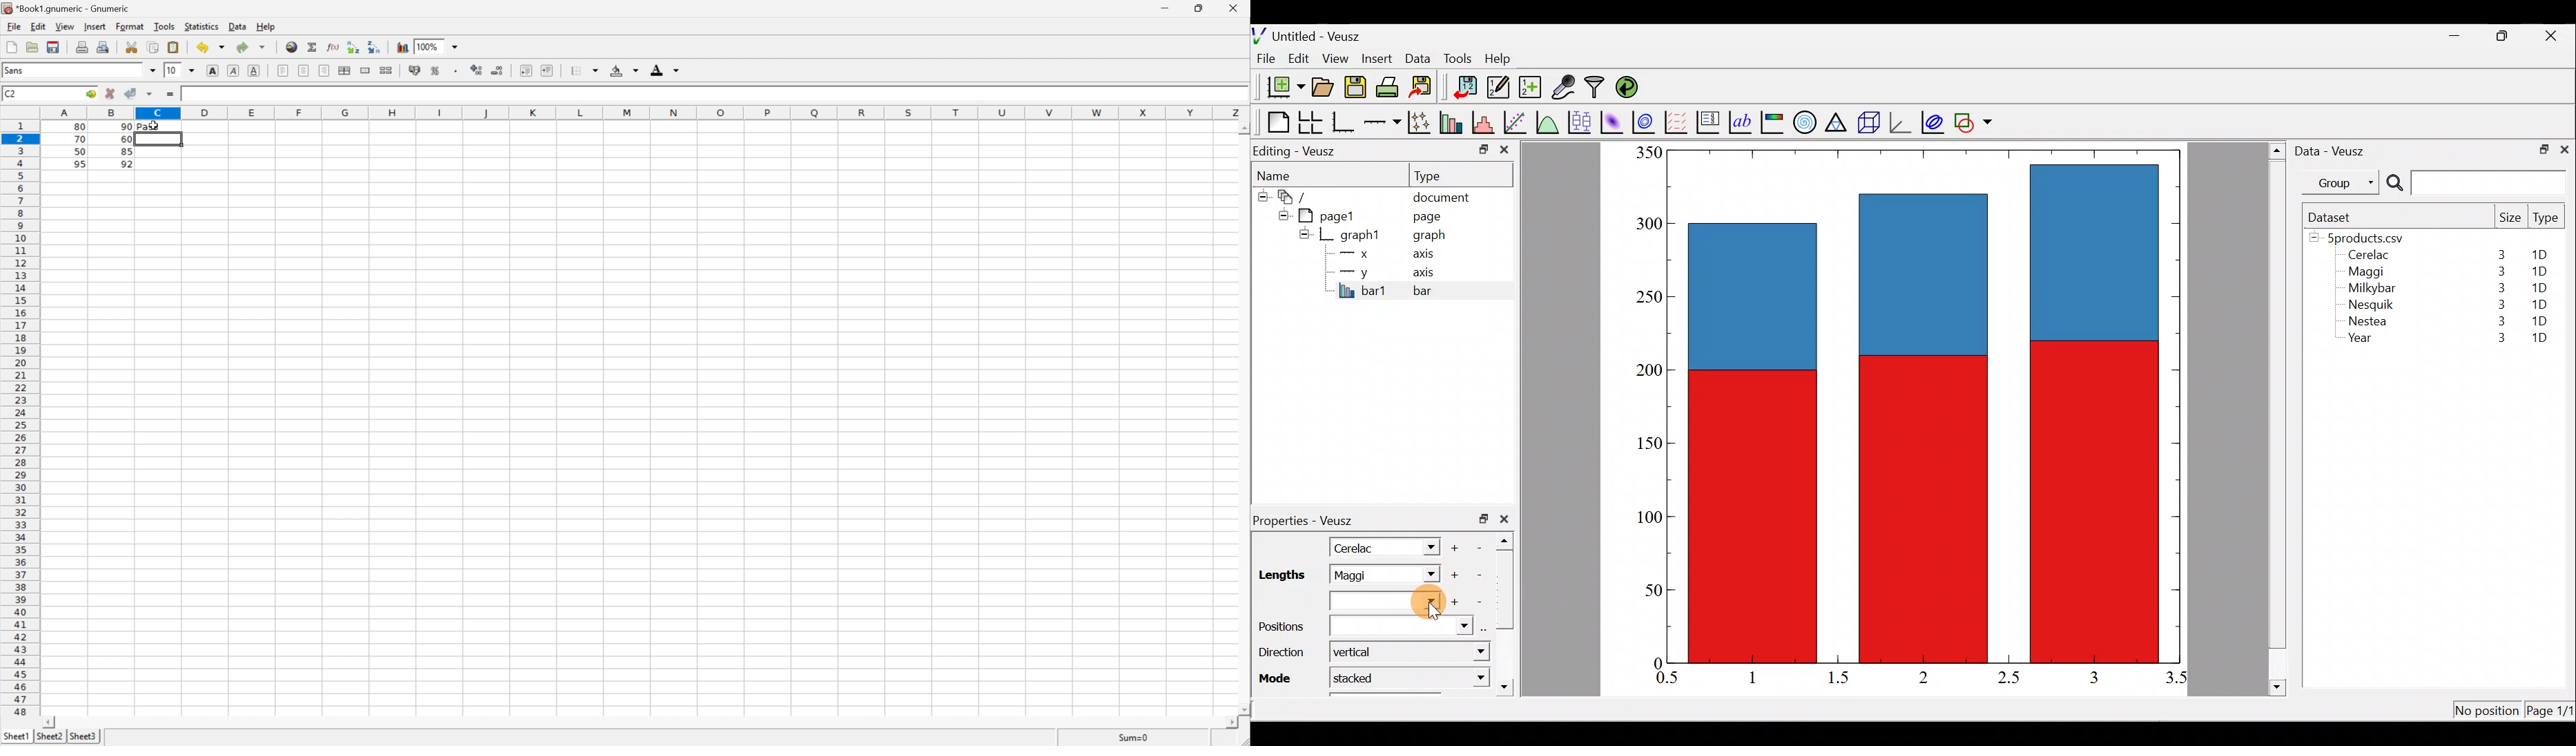 The height and width of the screenshot is (756, 2576). Describe the element at coordinates (266, 27) in the screenshot. I see `Help` at that location.